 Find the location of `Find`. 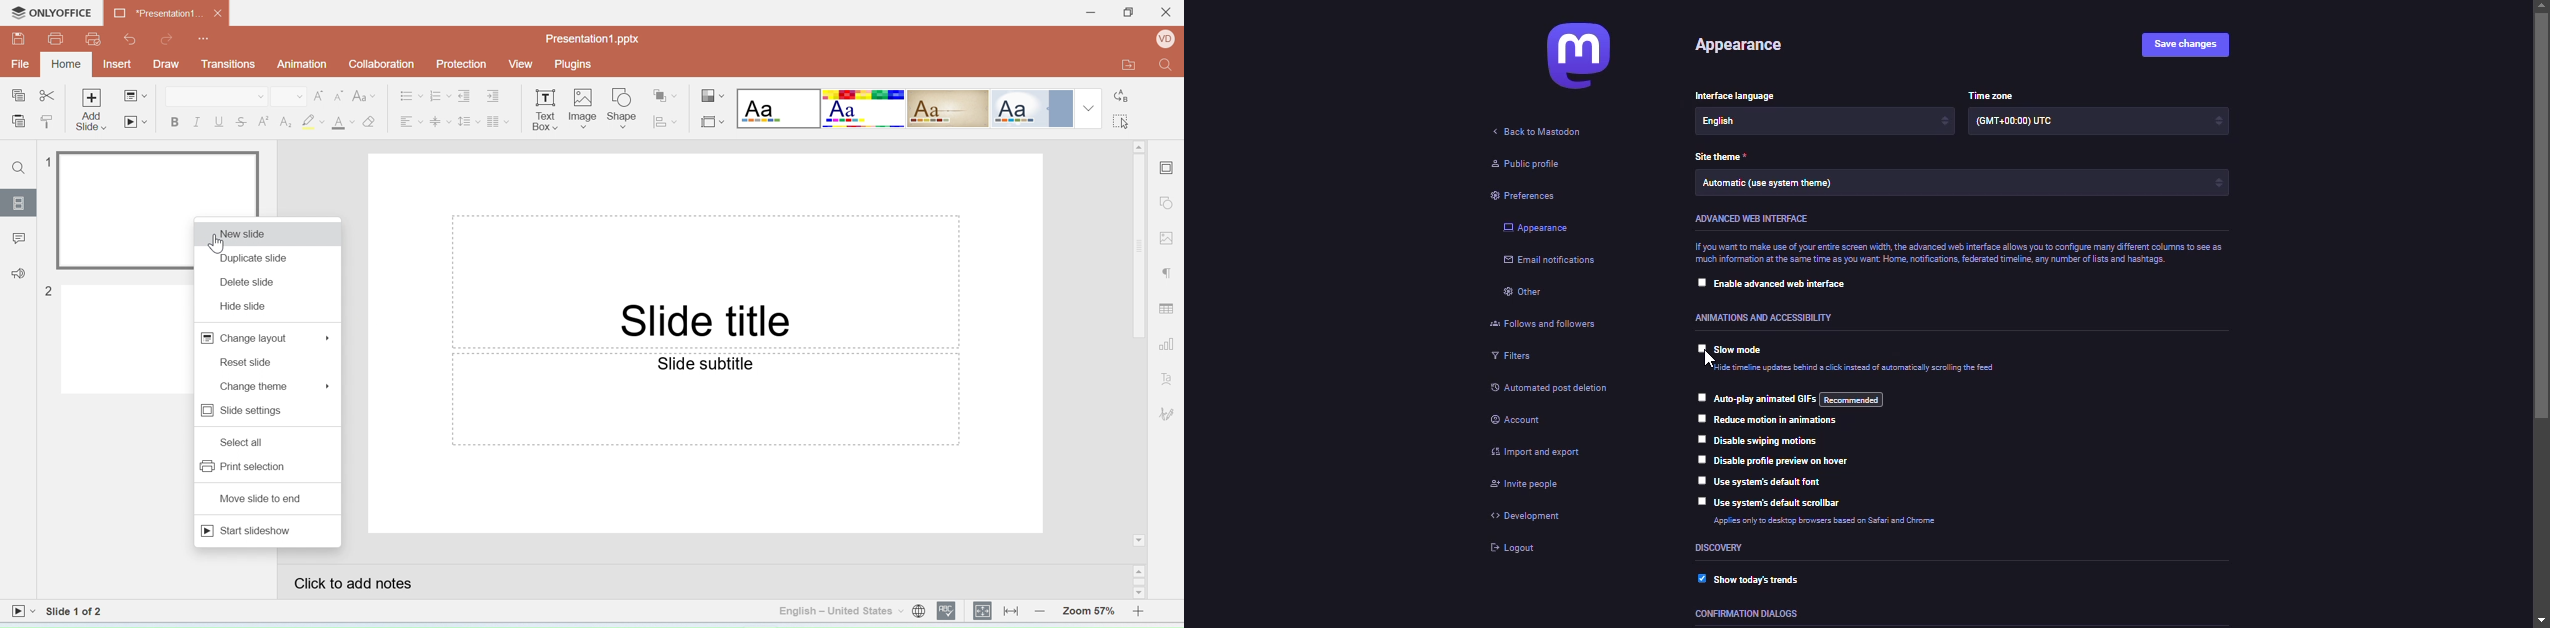

Find is located at coordinates (1167, 68).